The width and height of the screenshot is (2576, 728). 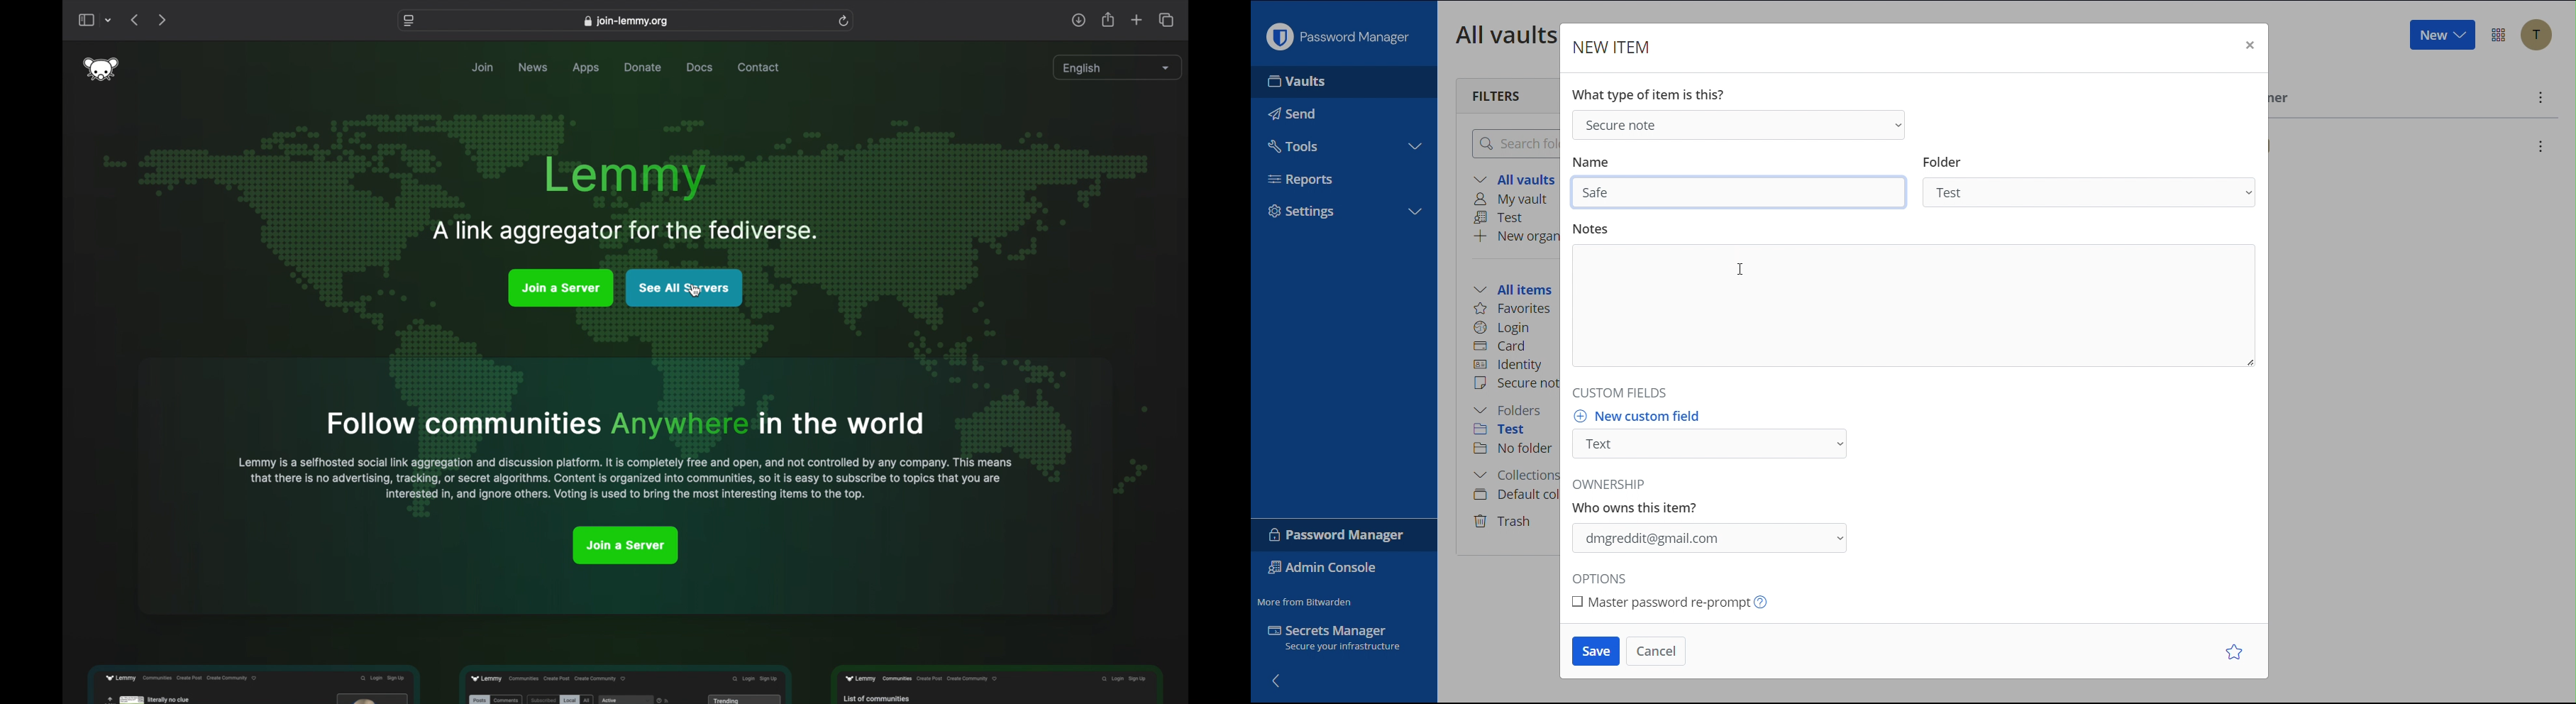 What do you see at coordinates (485, 68) in the screenshot?
I see `join` at bounding box center [485, 68].